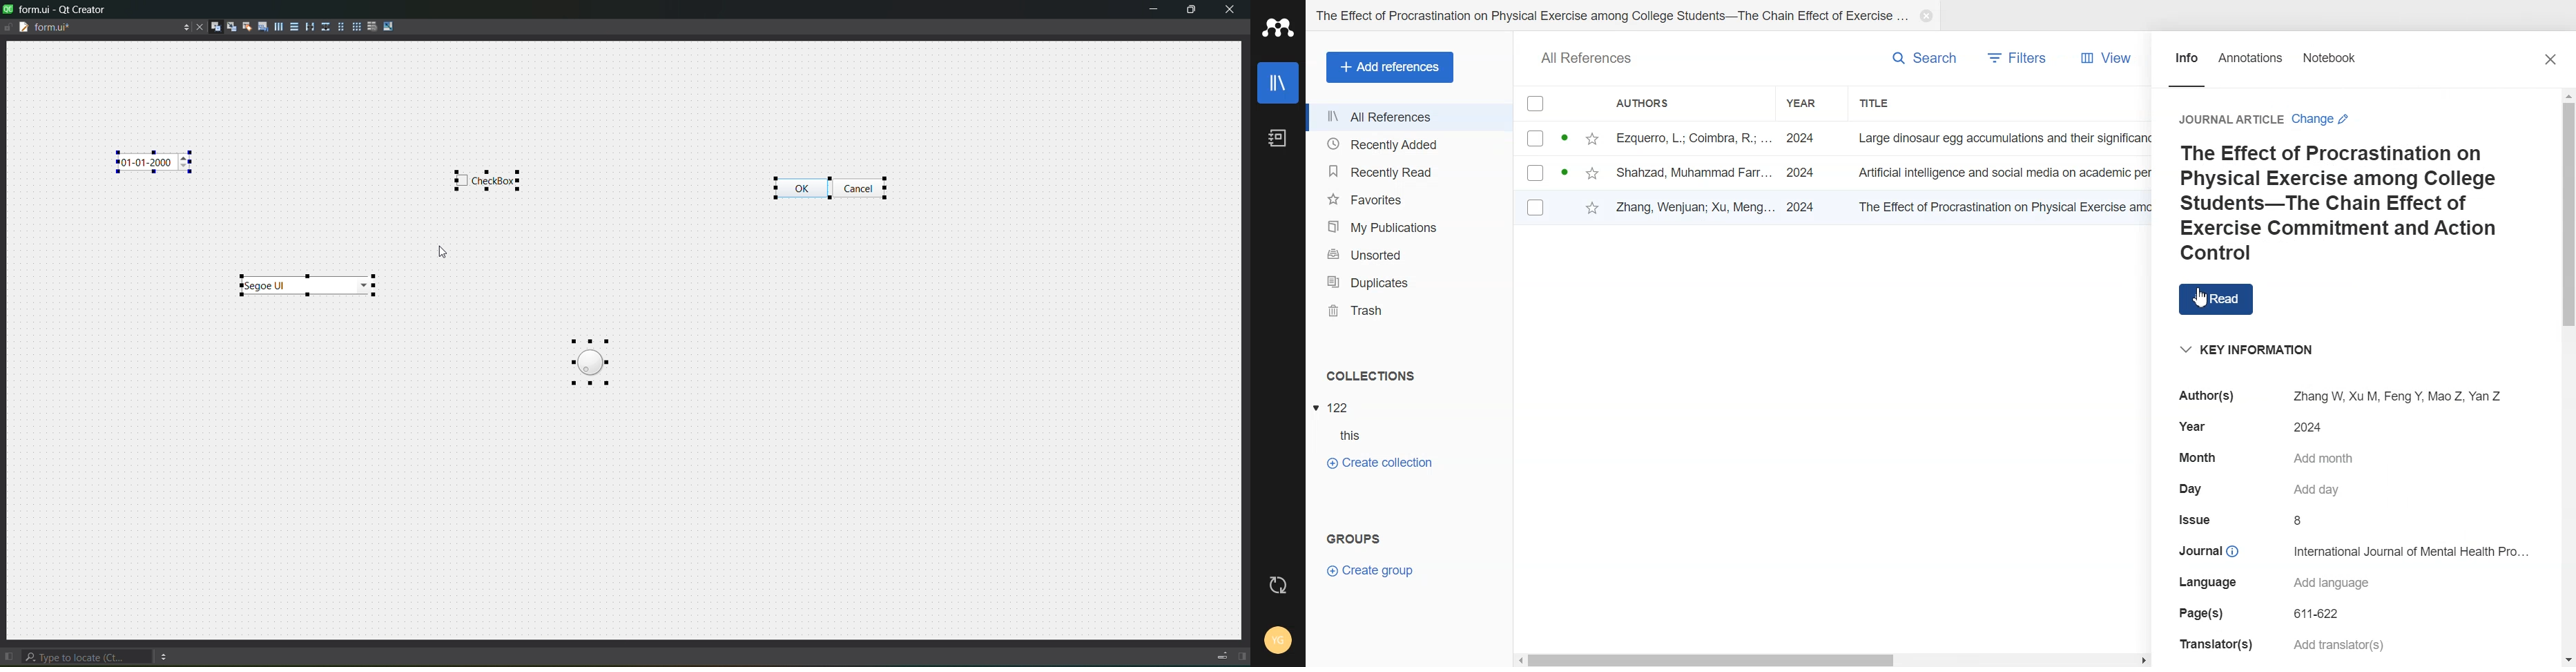 The height and width of the screenshot is (672, 2576). What do you see at coordinates (2224, 299) in the screenshot?
I see `Read` at bounding box center [2224, 299].